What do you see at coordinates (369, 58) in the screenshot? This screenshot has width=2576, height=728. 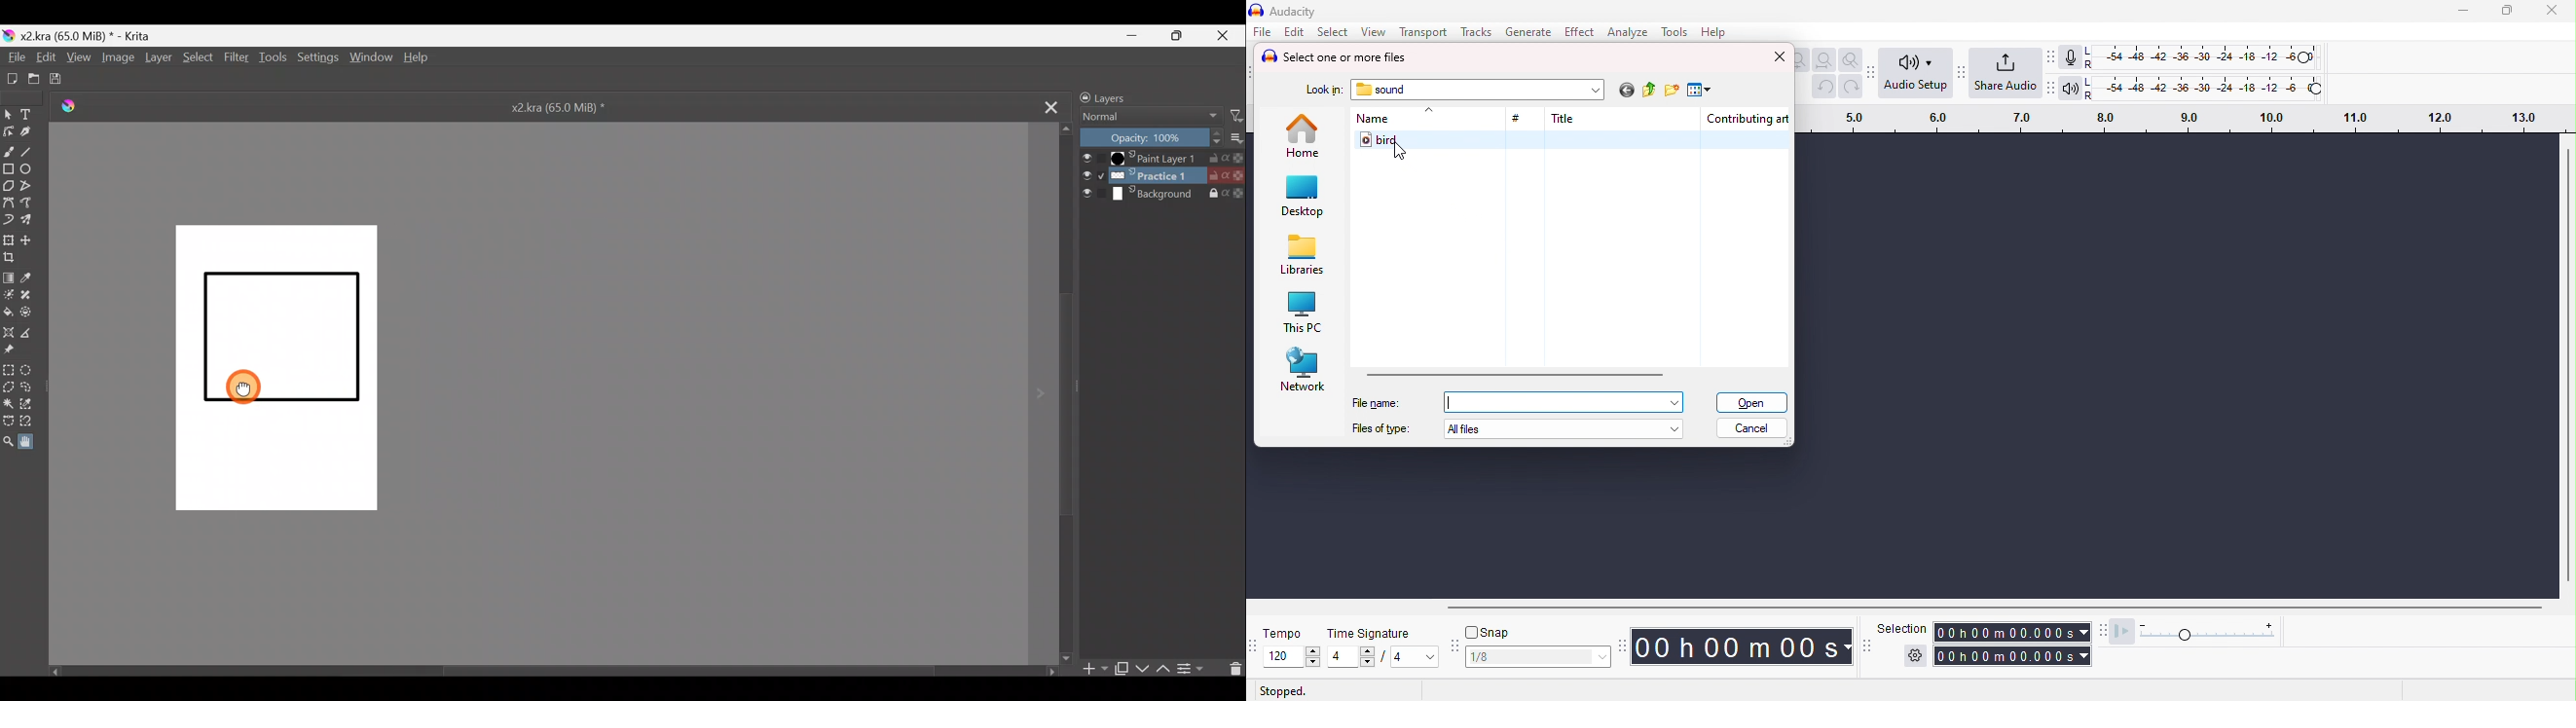 I see `Window` at bounding box center [369, 58].